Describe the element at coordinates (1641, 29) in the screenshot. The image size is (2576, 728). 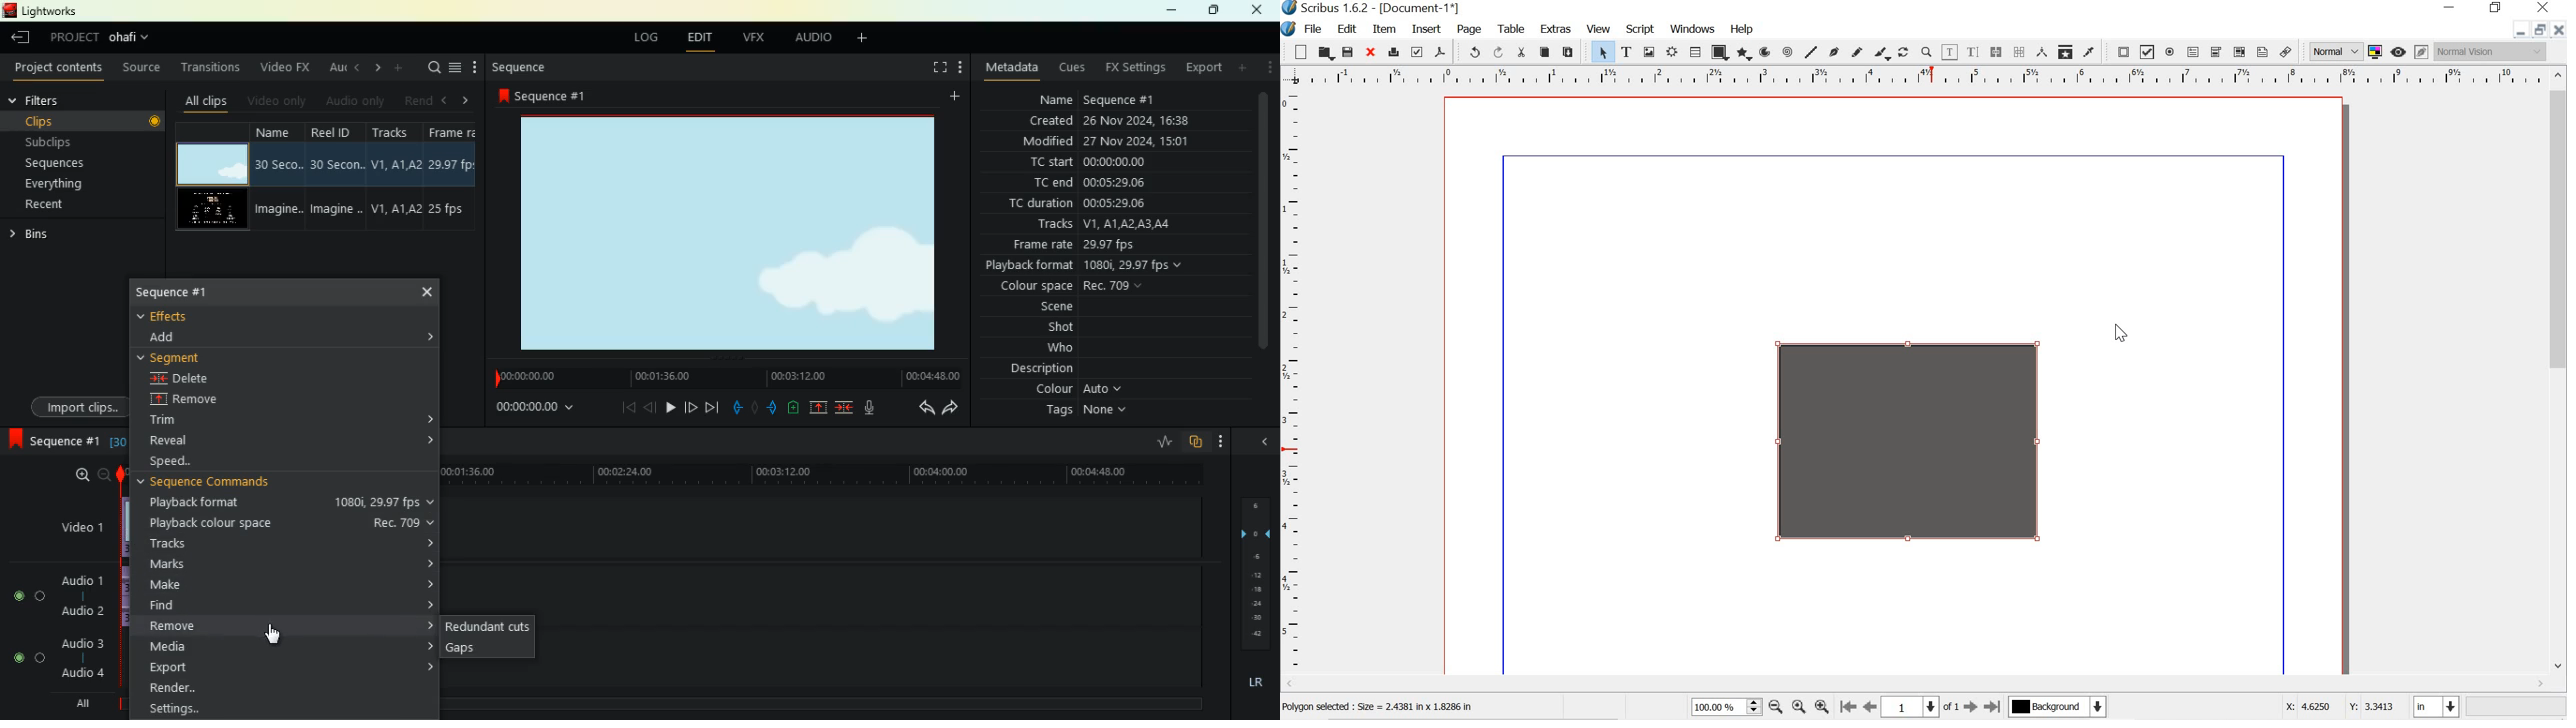
I see `script` at that location.